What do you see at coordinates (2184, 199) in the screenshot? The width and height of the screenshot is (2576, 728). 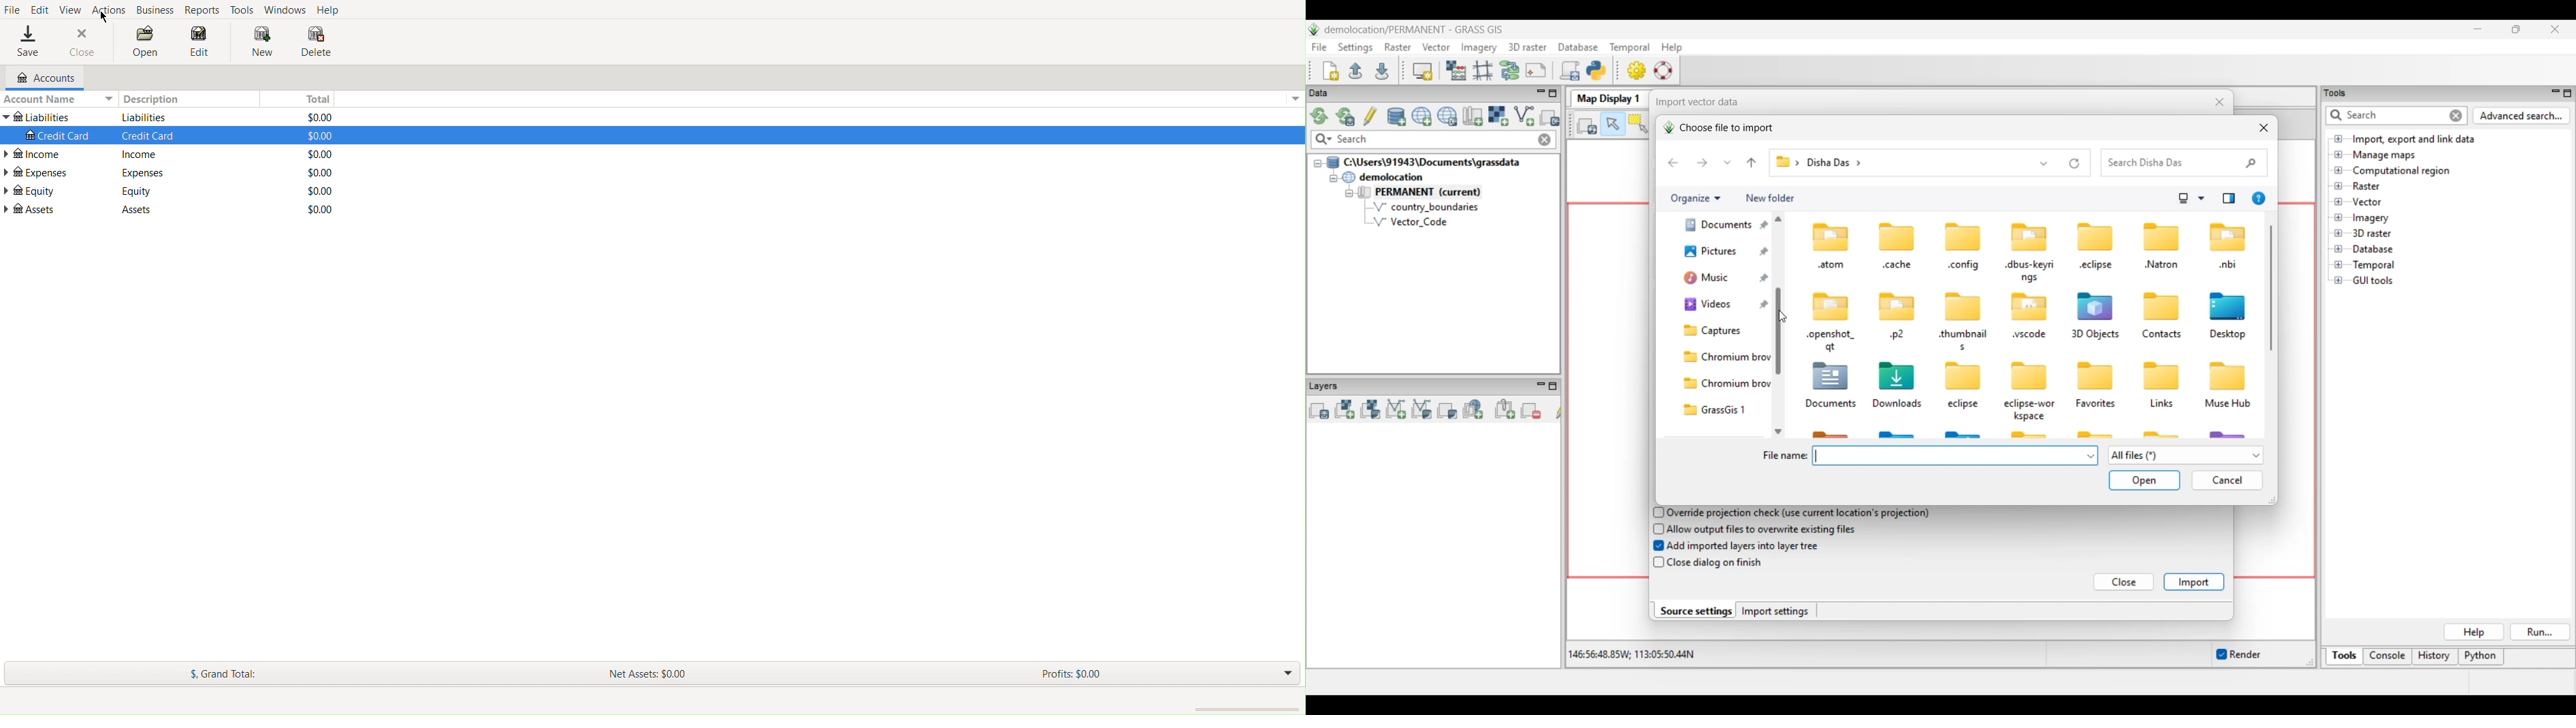 I see `Selected change view` at bounding box center [2184, 199].